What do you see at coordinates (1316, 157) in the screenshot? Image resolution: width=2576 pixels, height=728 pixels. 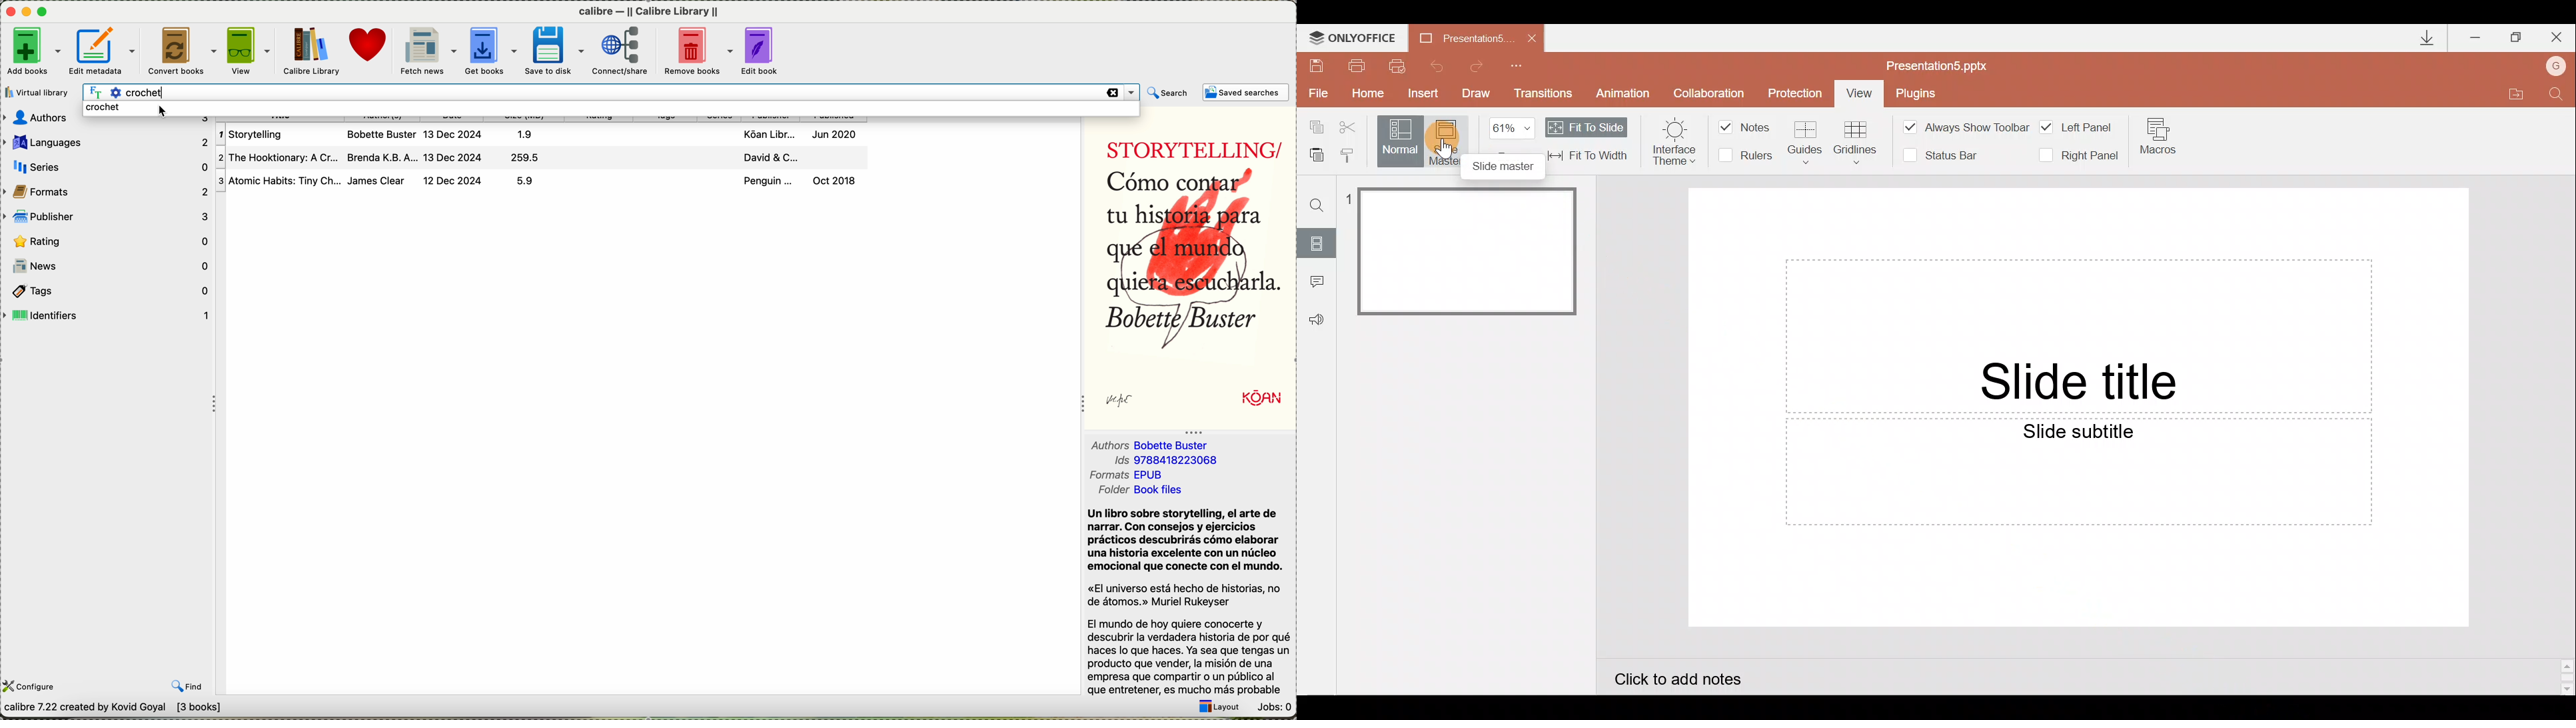 I see `Paste` at bounding box center [1316, 157].